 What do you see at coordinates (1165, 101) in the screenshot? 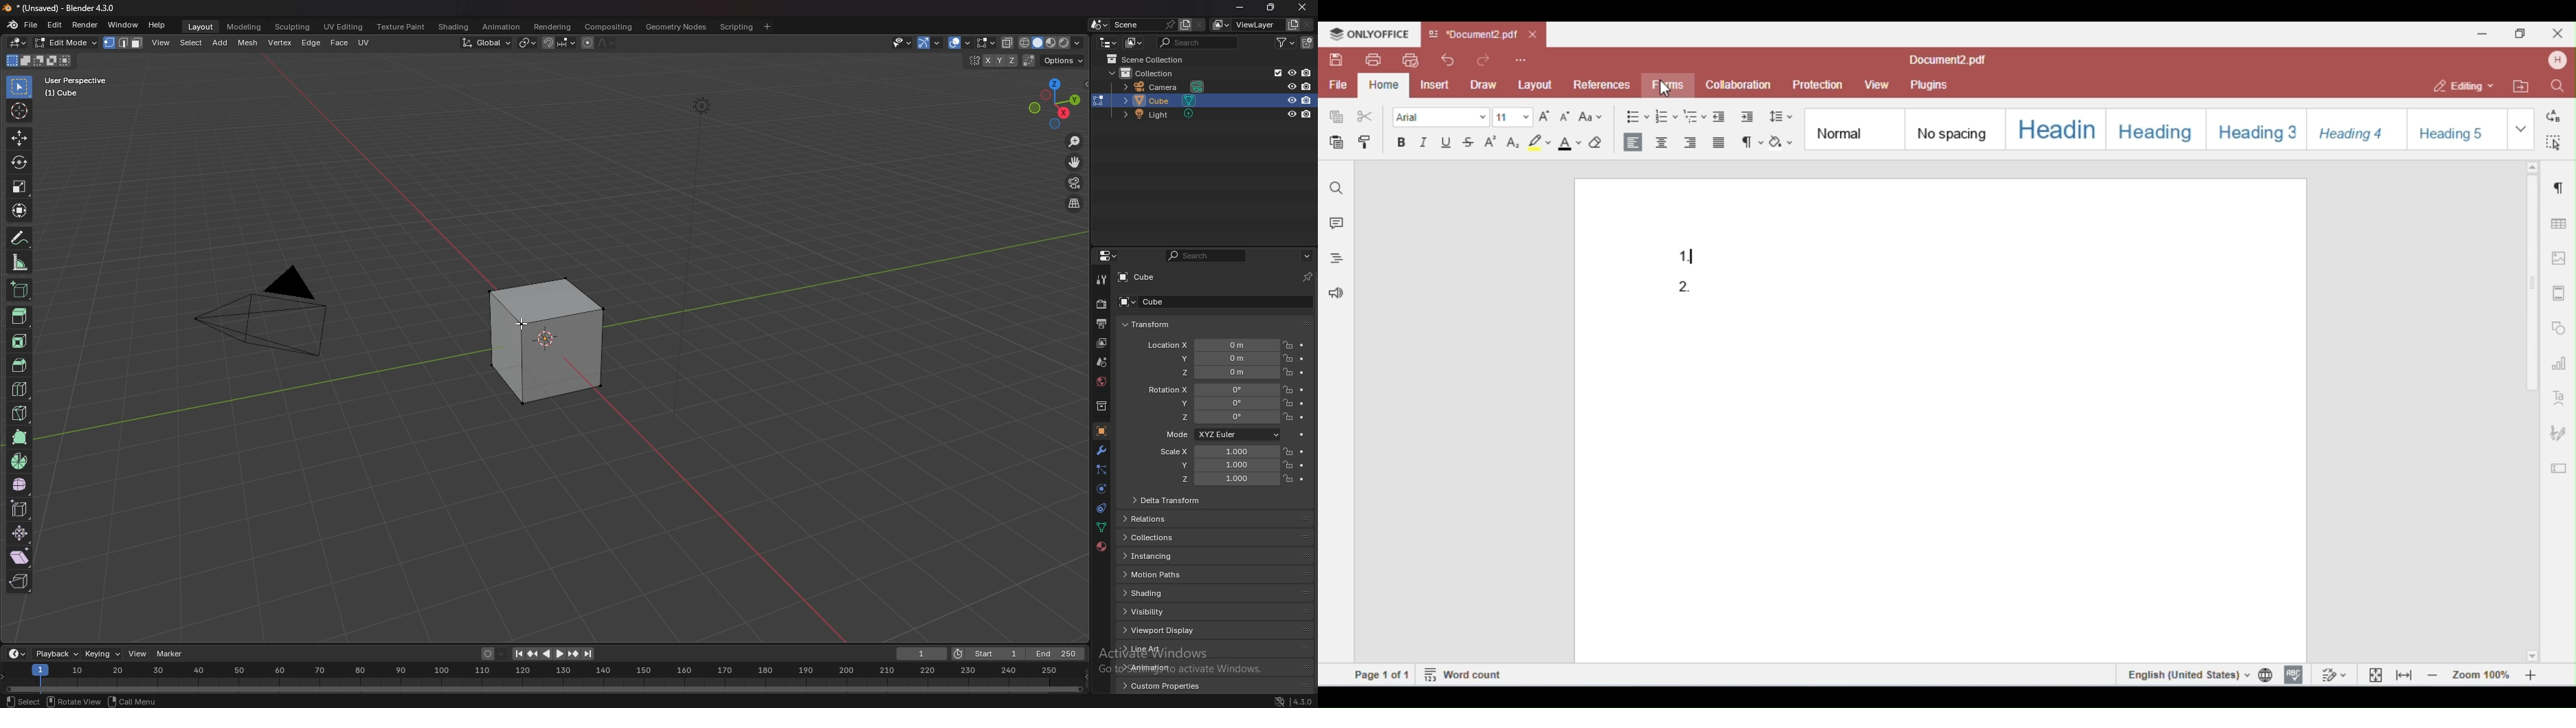
I see `cube` at bounding box center [1165, 101].